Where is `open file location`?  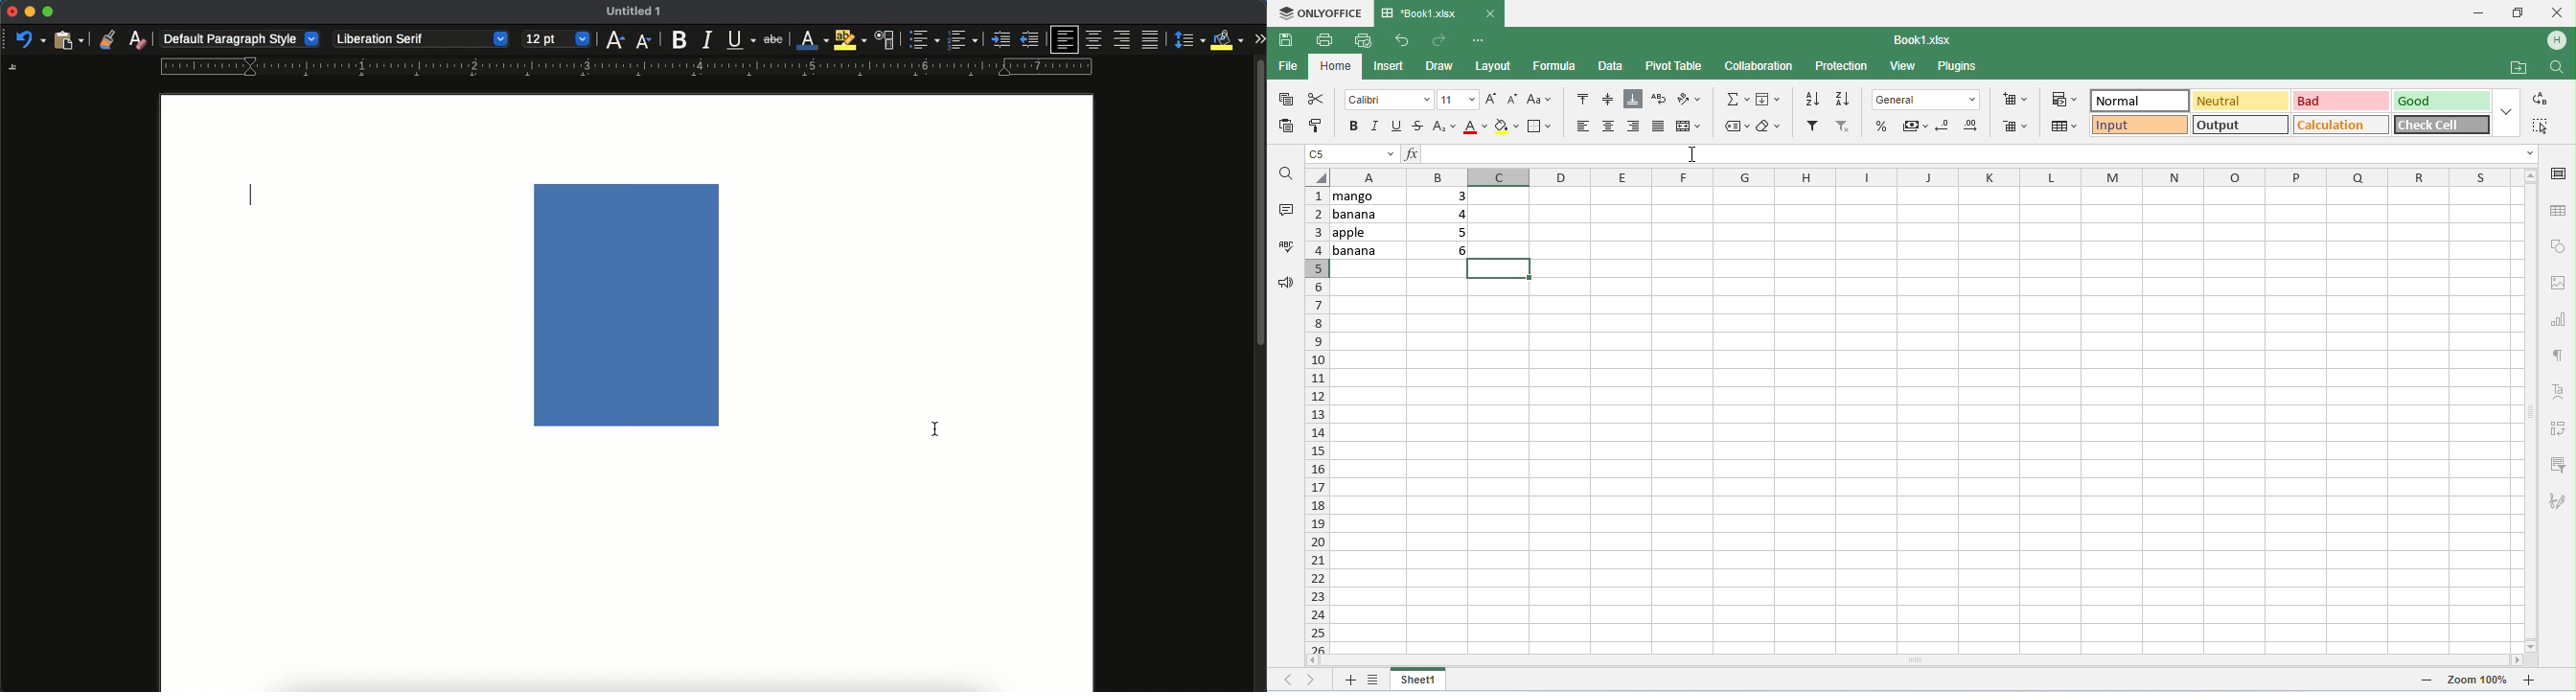 open file location is located at coordinates (2519, 68).